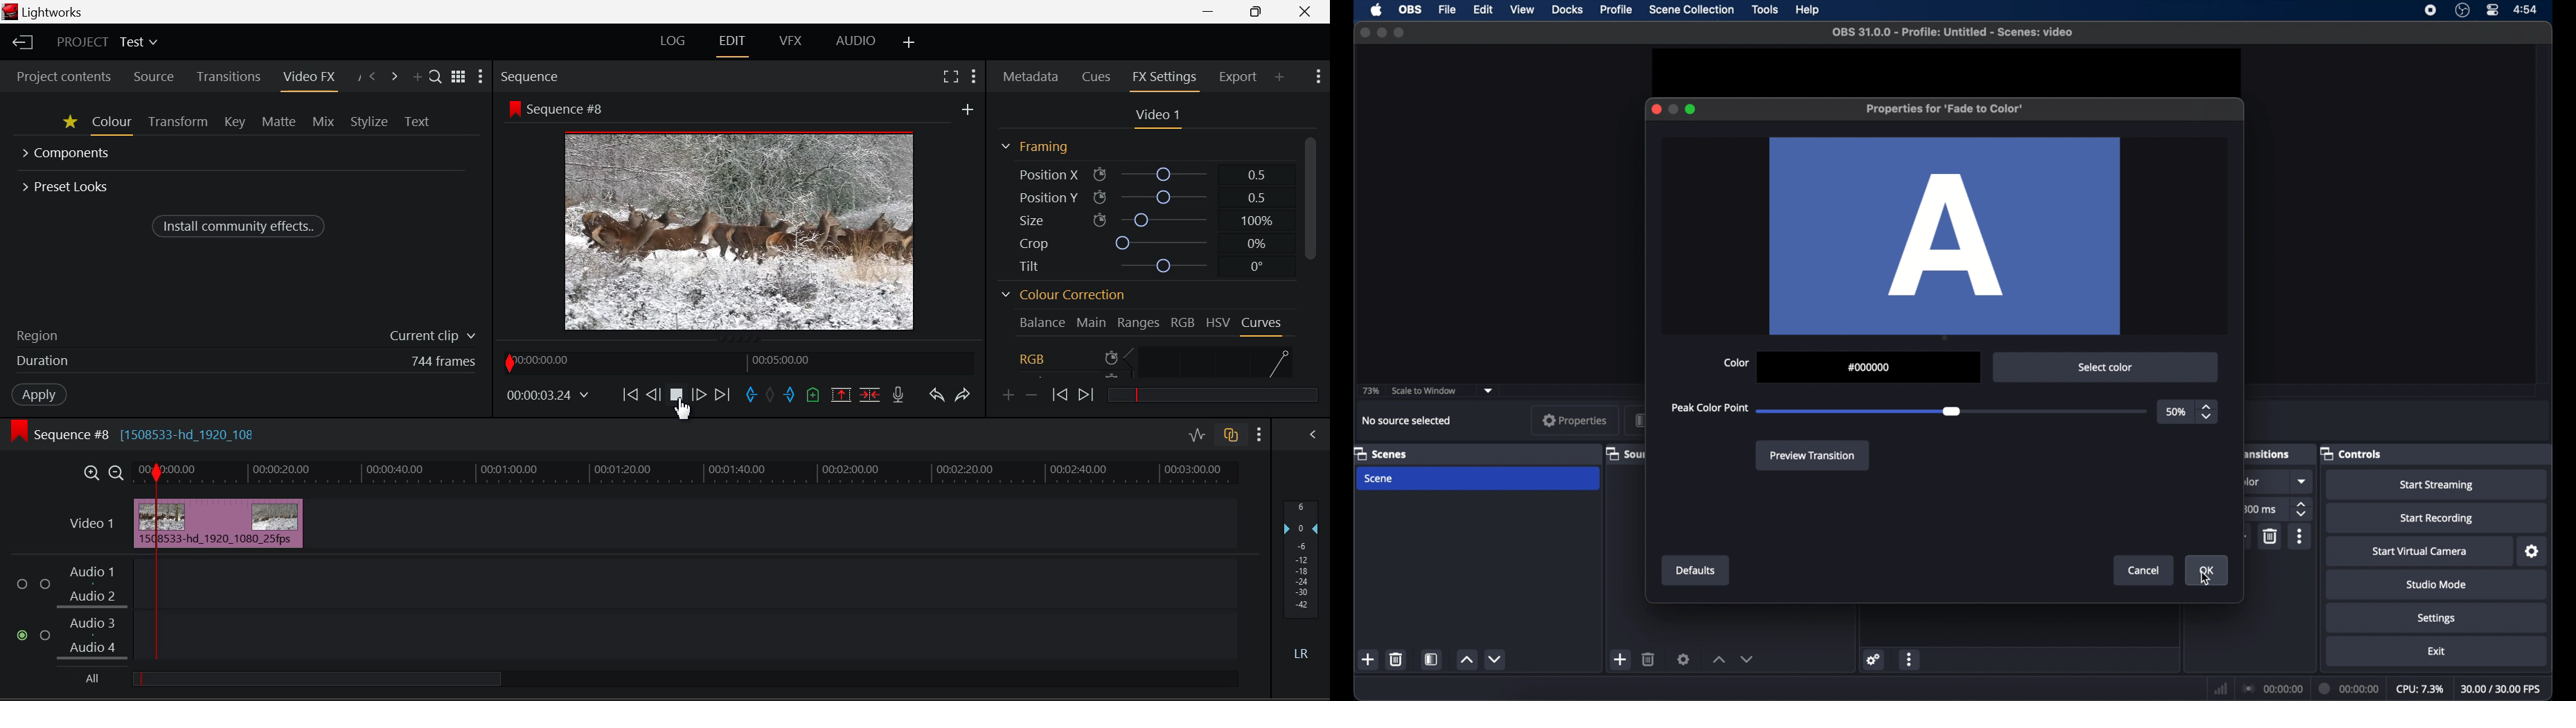 Image resolution: width=2576 pixels, height=728 pixels. Describe the element at coordinates (2106, 367) in the screenshot. I see `select color` at that location.